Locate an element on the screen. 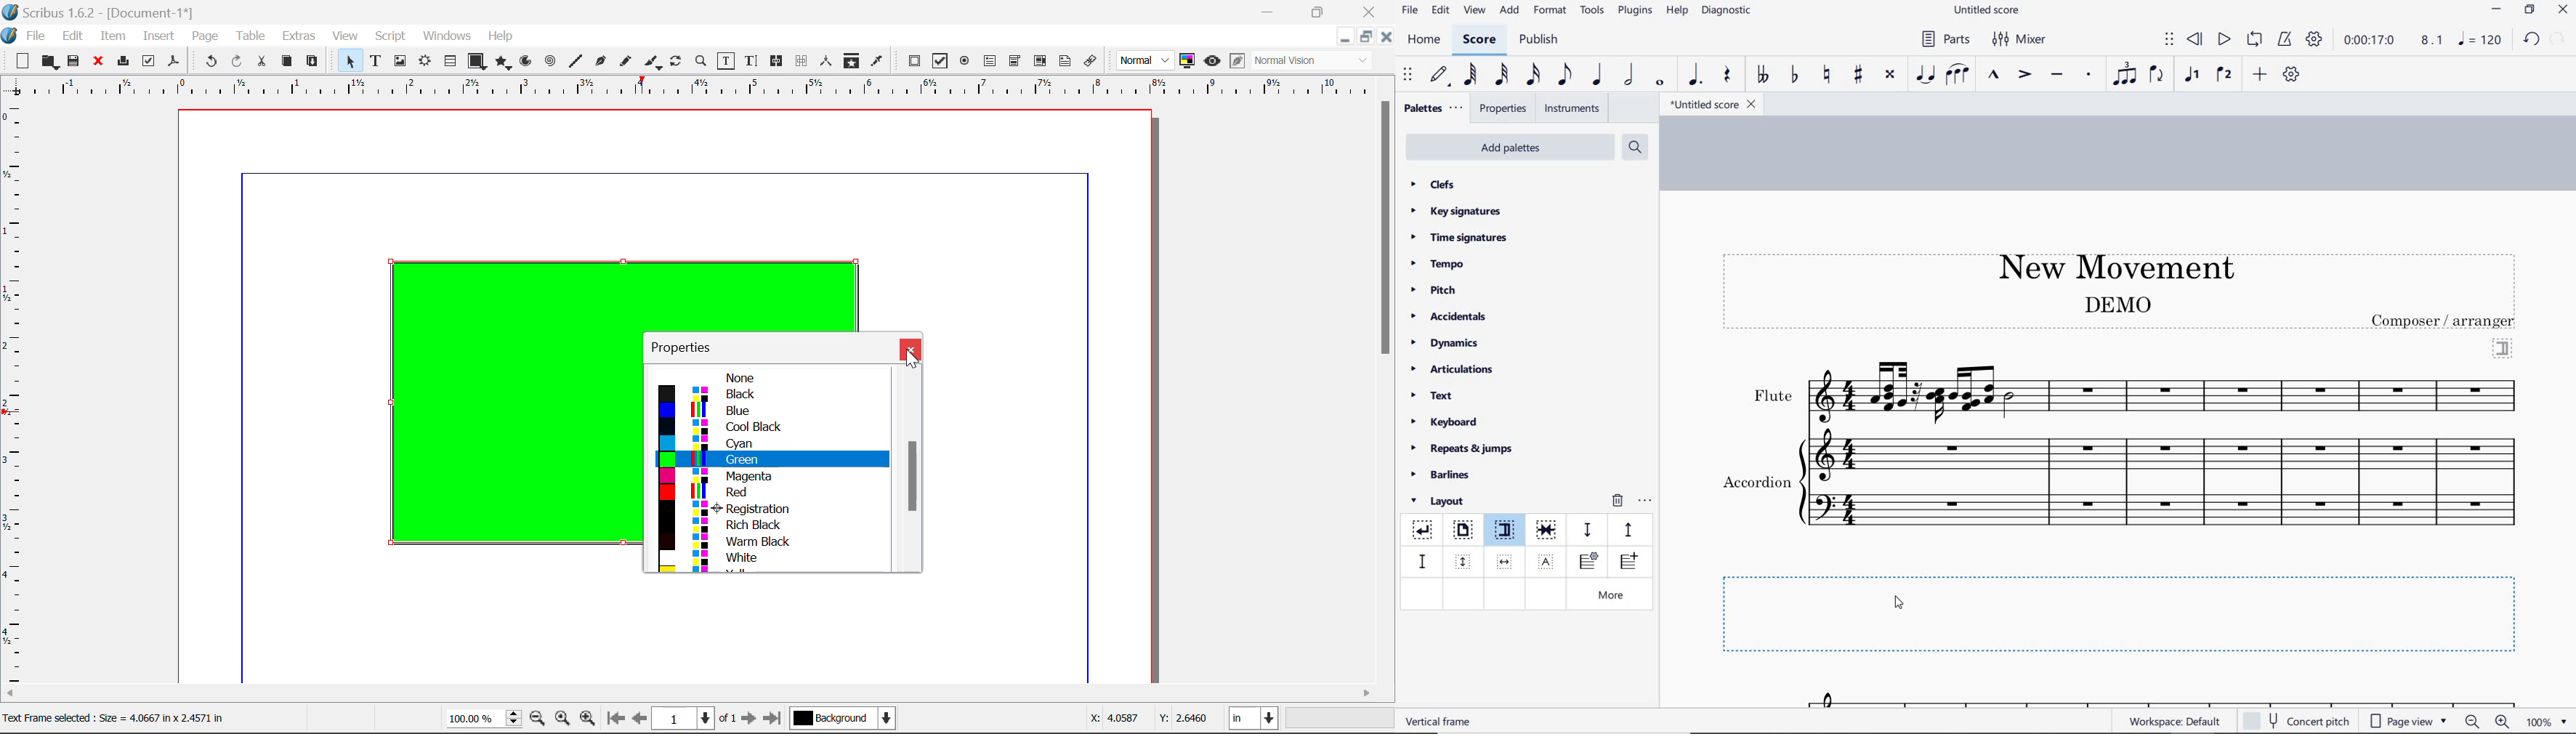 The image size is (2576, 756). publish is located at coordinates (1537, 41).